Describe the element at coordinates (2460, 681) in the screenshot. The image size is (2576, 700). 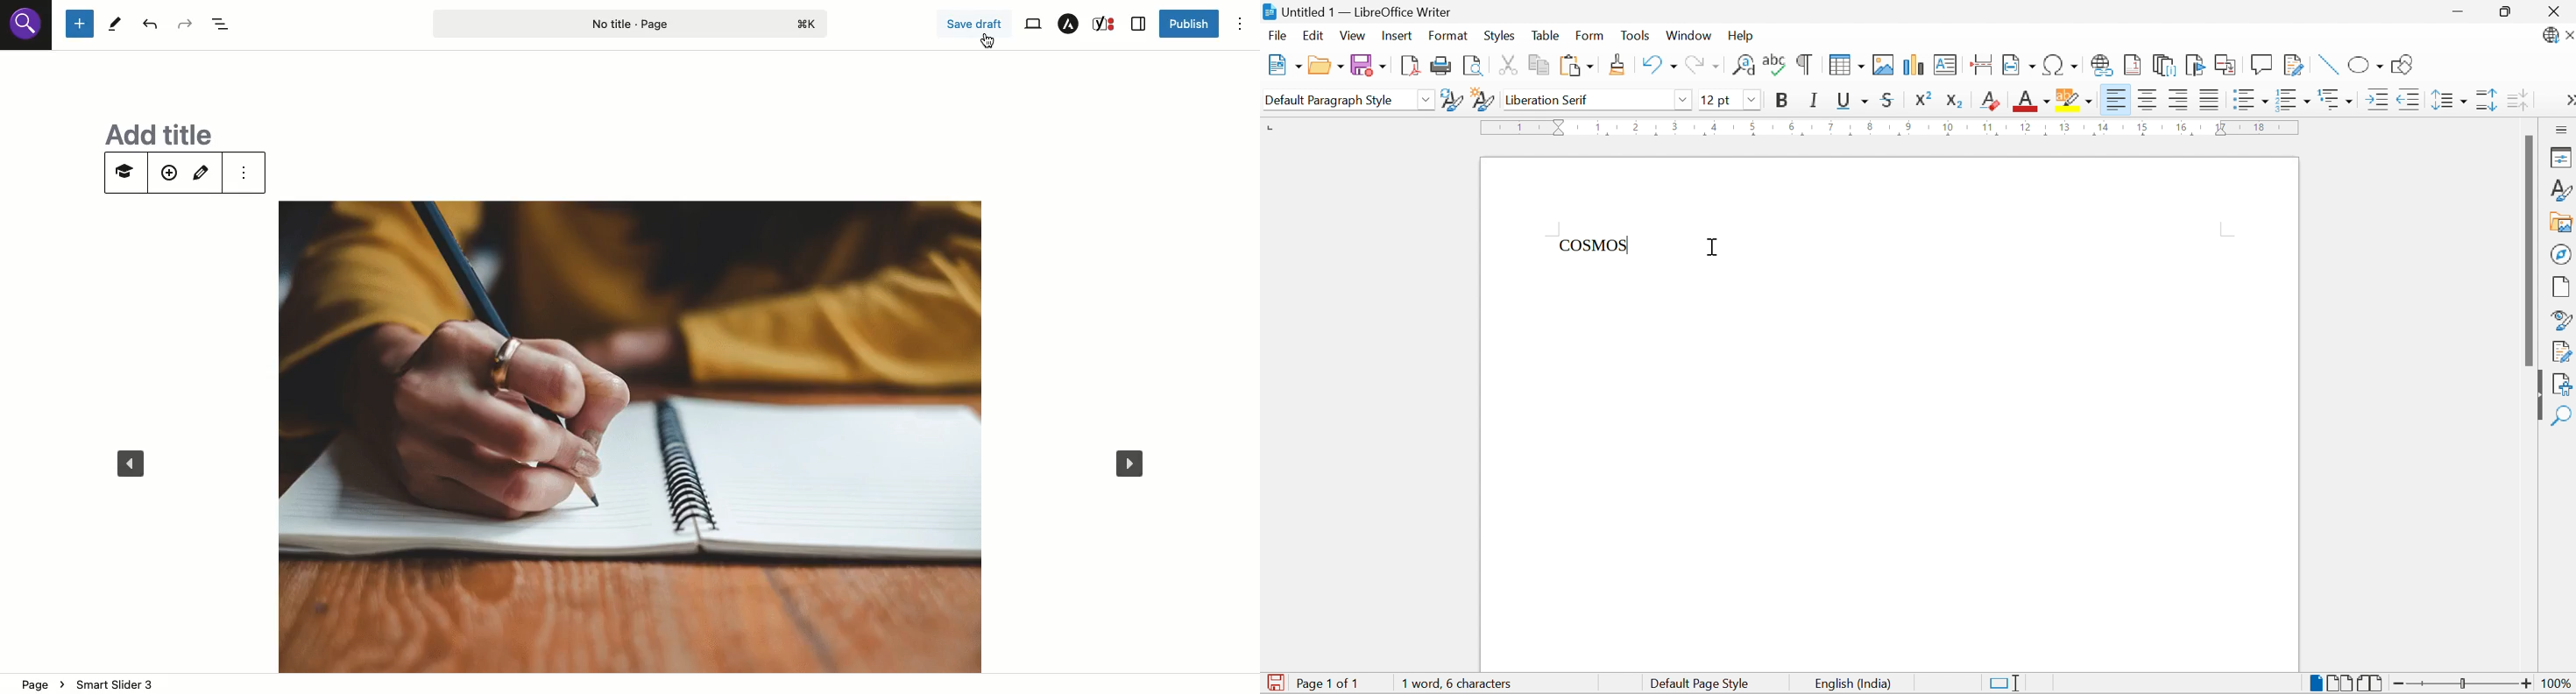
I see `Slider` at that location.